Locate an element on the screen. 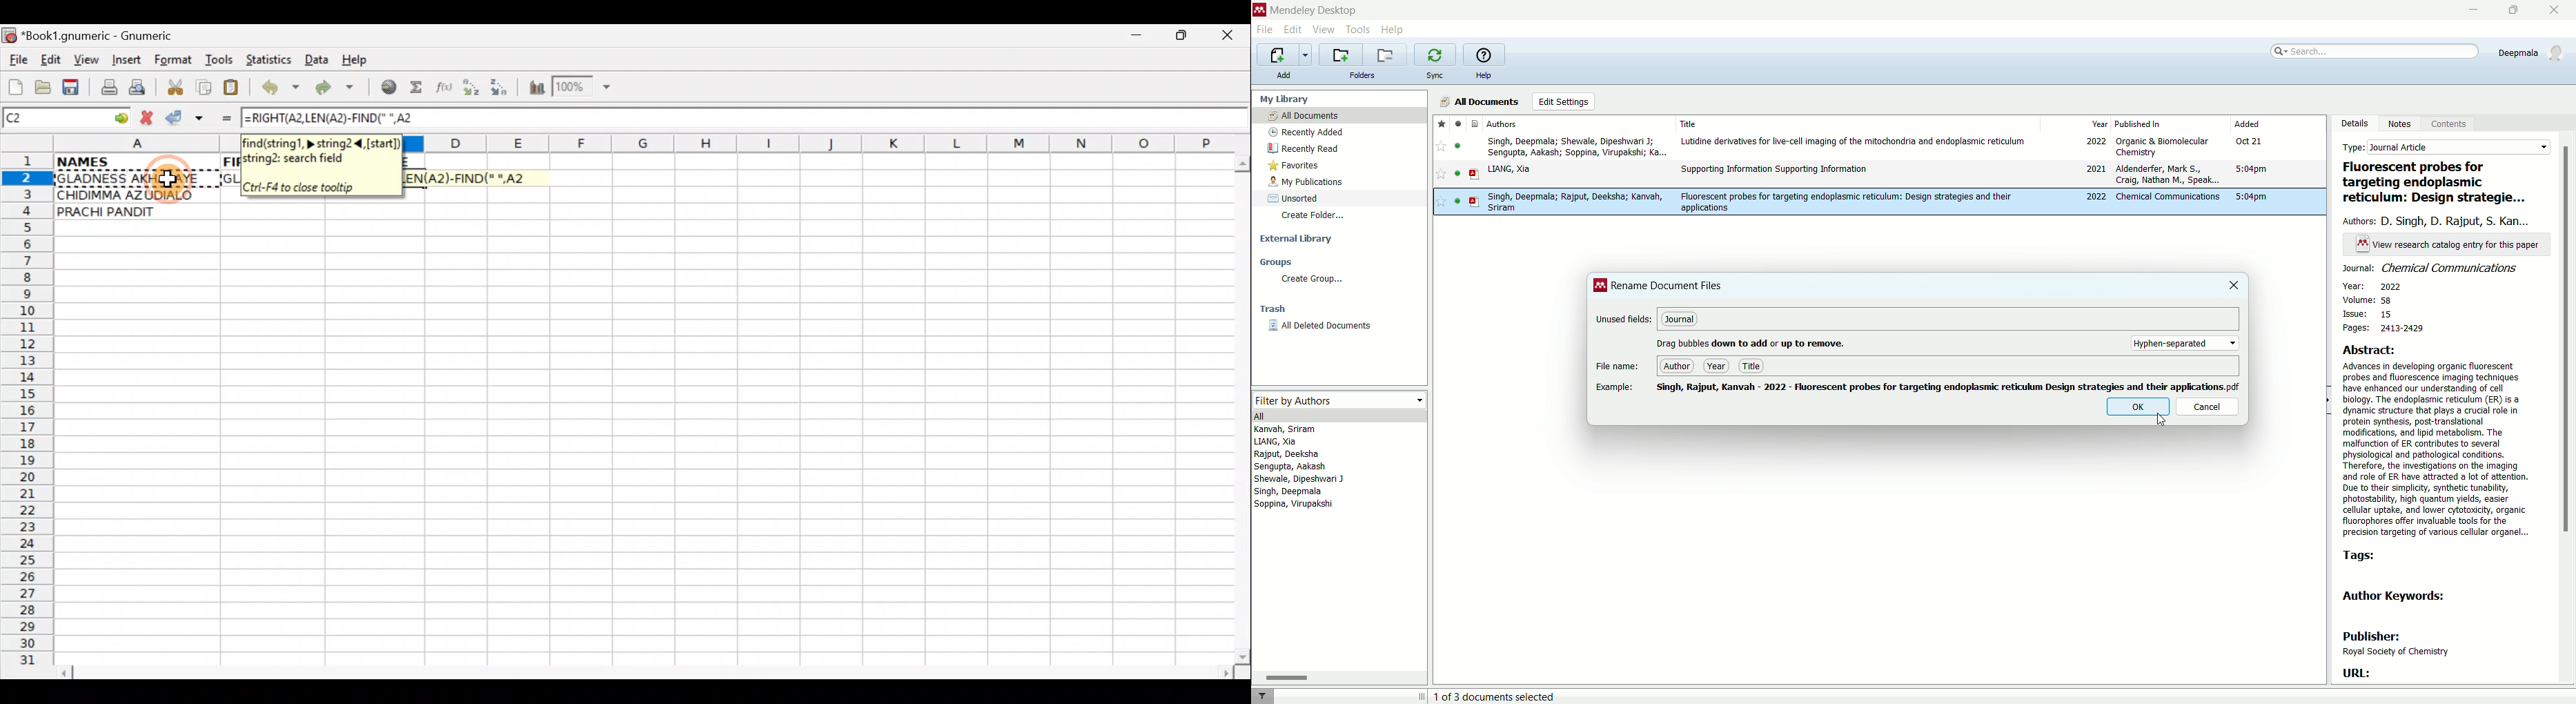  hyphen-separated is located at coordinates (2185, 343).